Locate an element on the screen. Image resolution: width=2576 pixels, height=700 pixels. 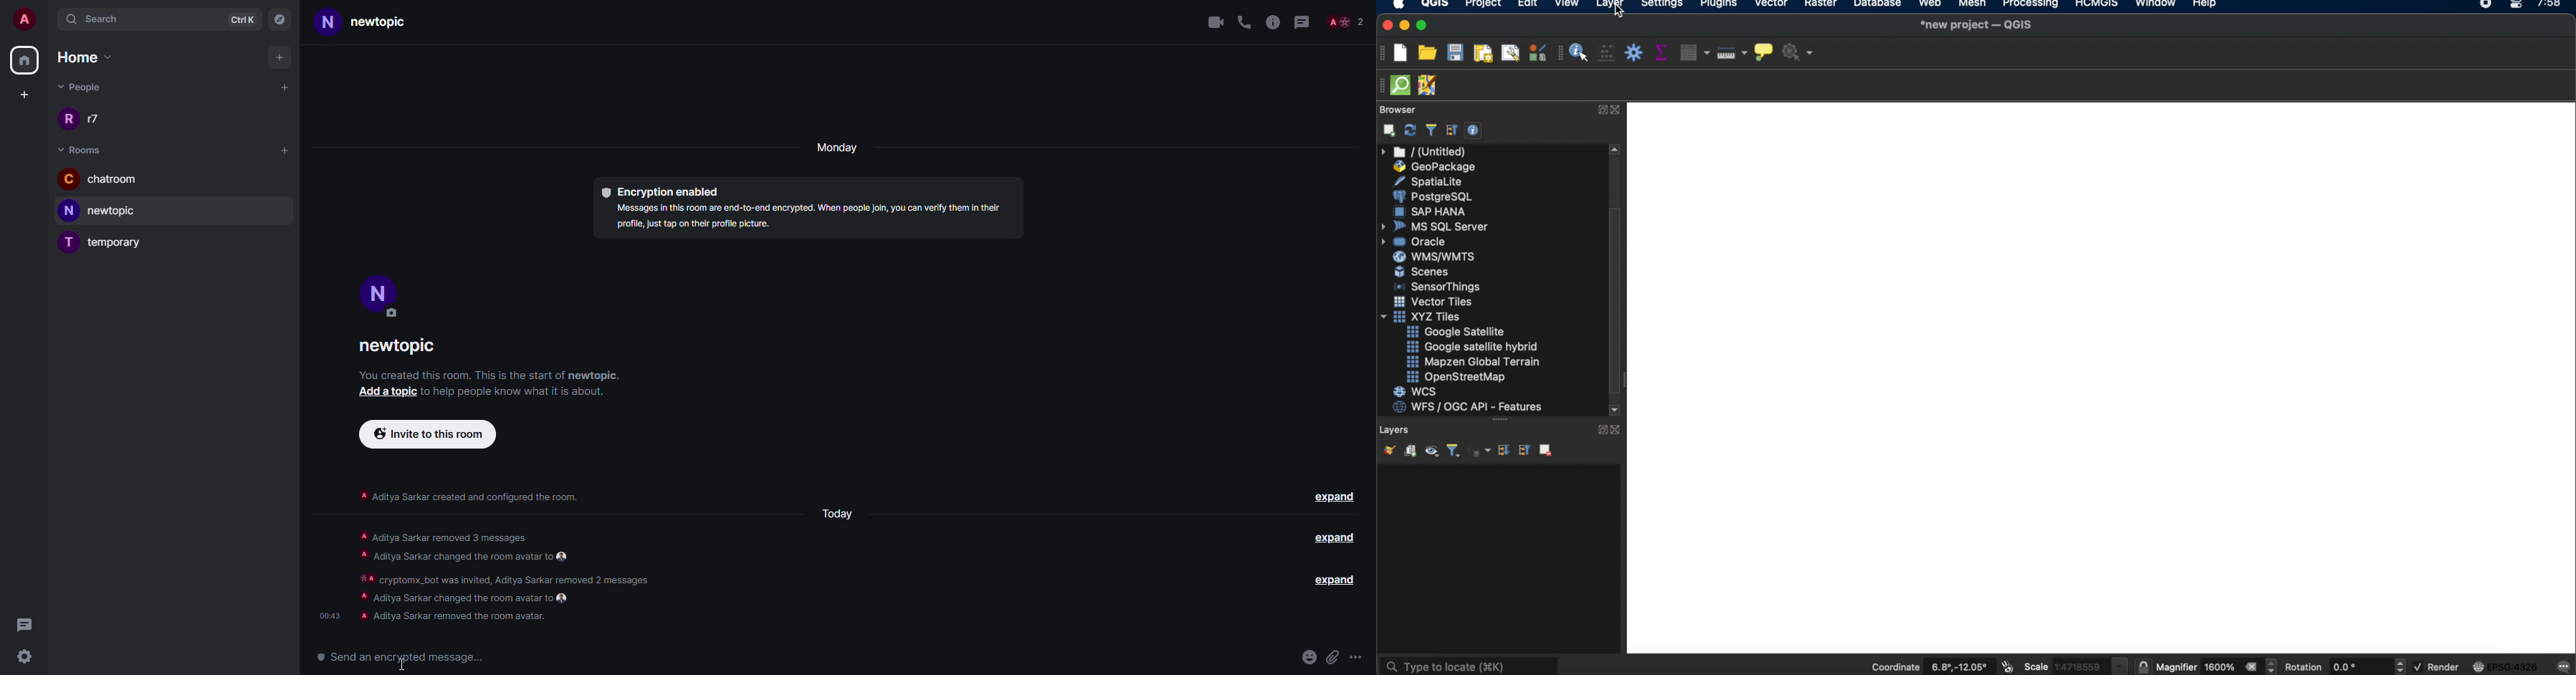
invite to this room is located at coordinates (427, 433).